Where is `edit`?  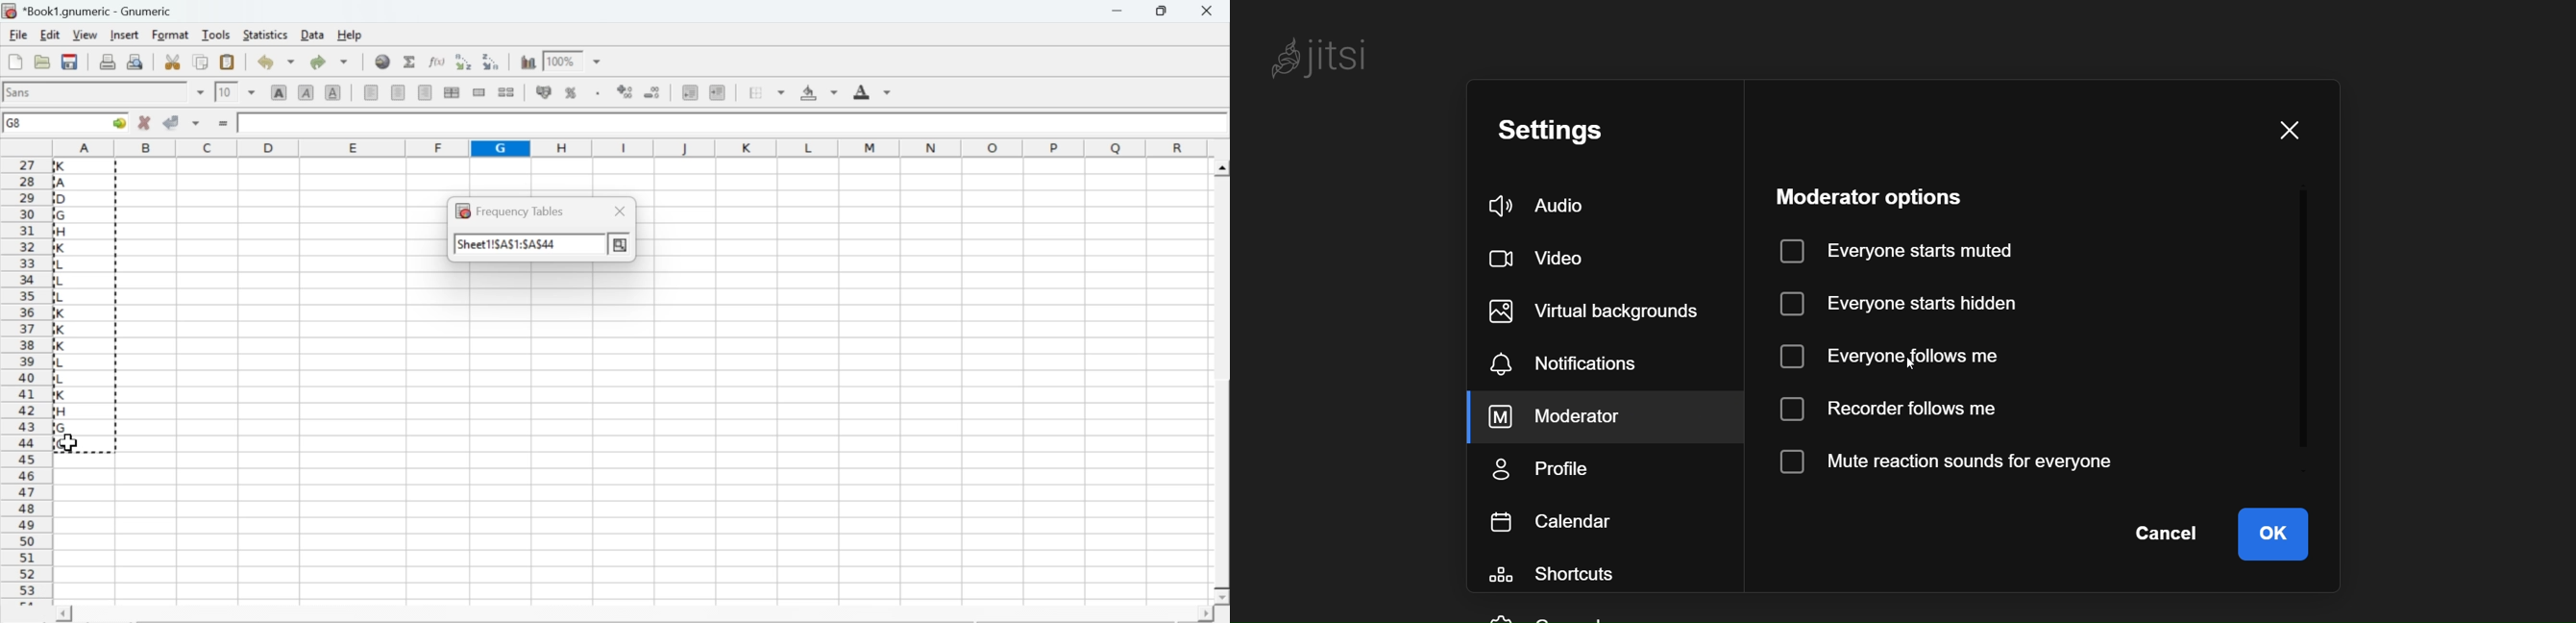
edit is located at coordinates (50, 35).